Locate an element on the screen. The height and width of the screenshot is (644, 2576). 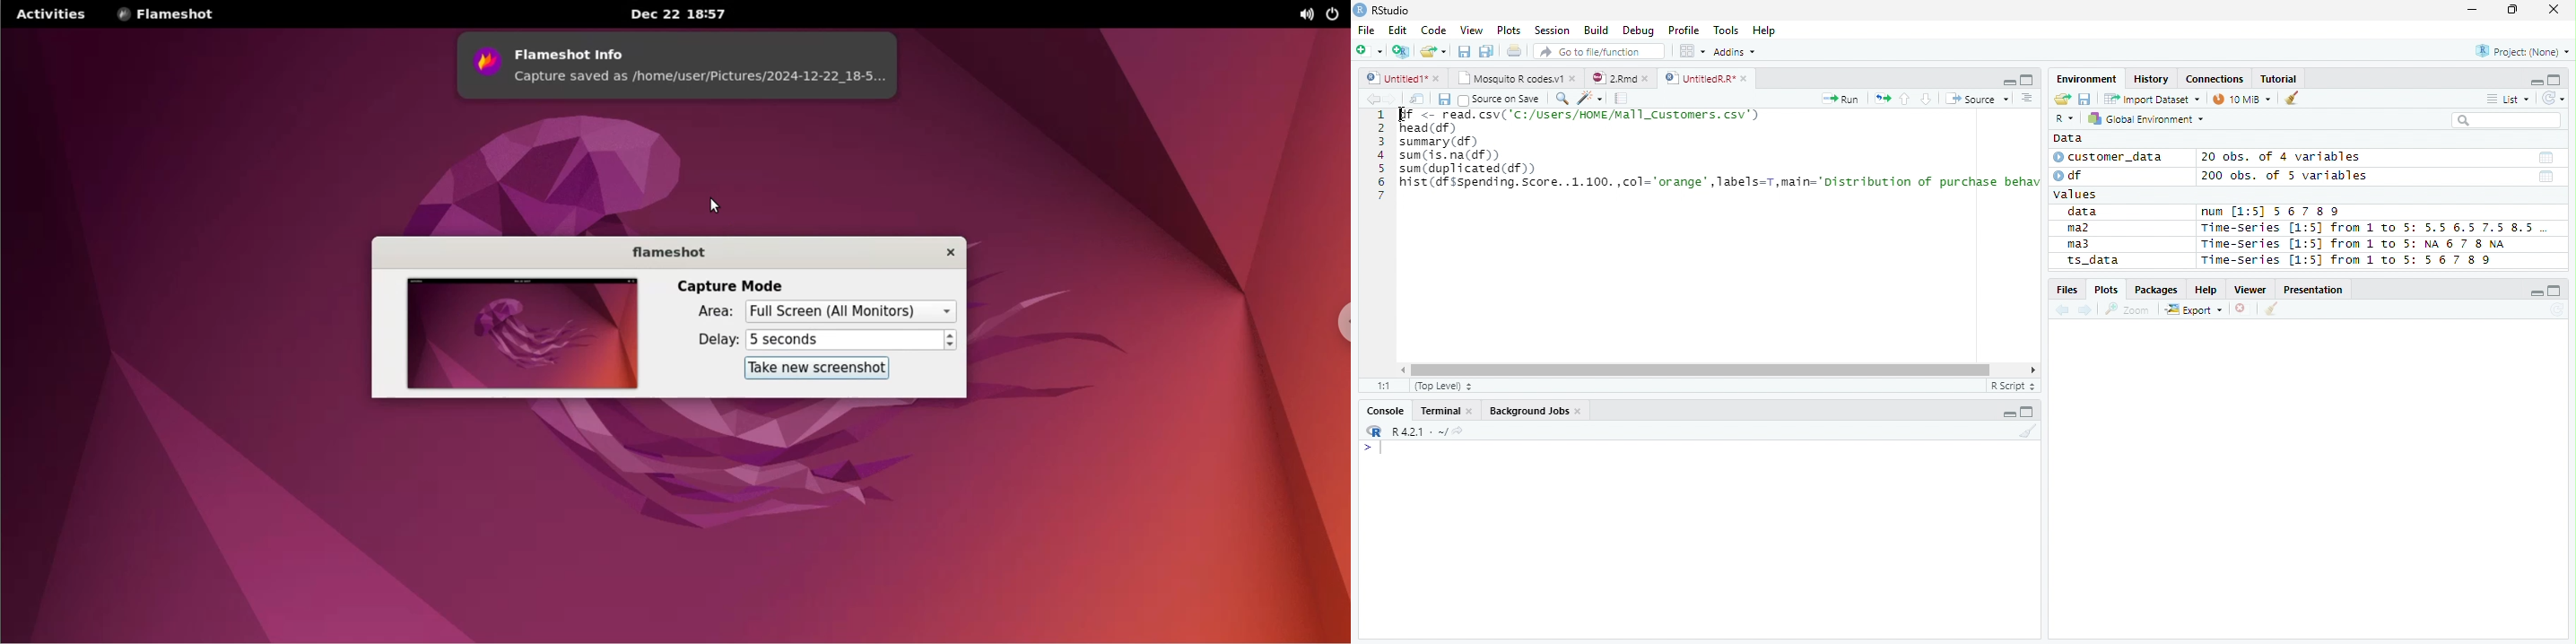
Save is located at coordinates (1443, 99).